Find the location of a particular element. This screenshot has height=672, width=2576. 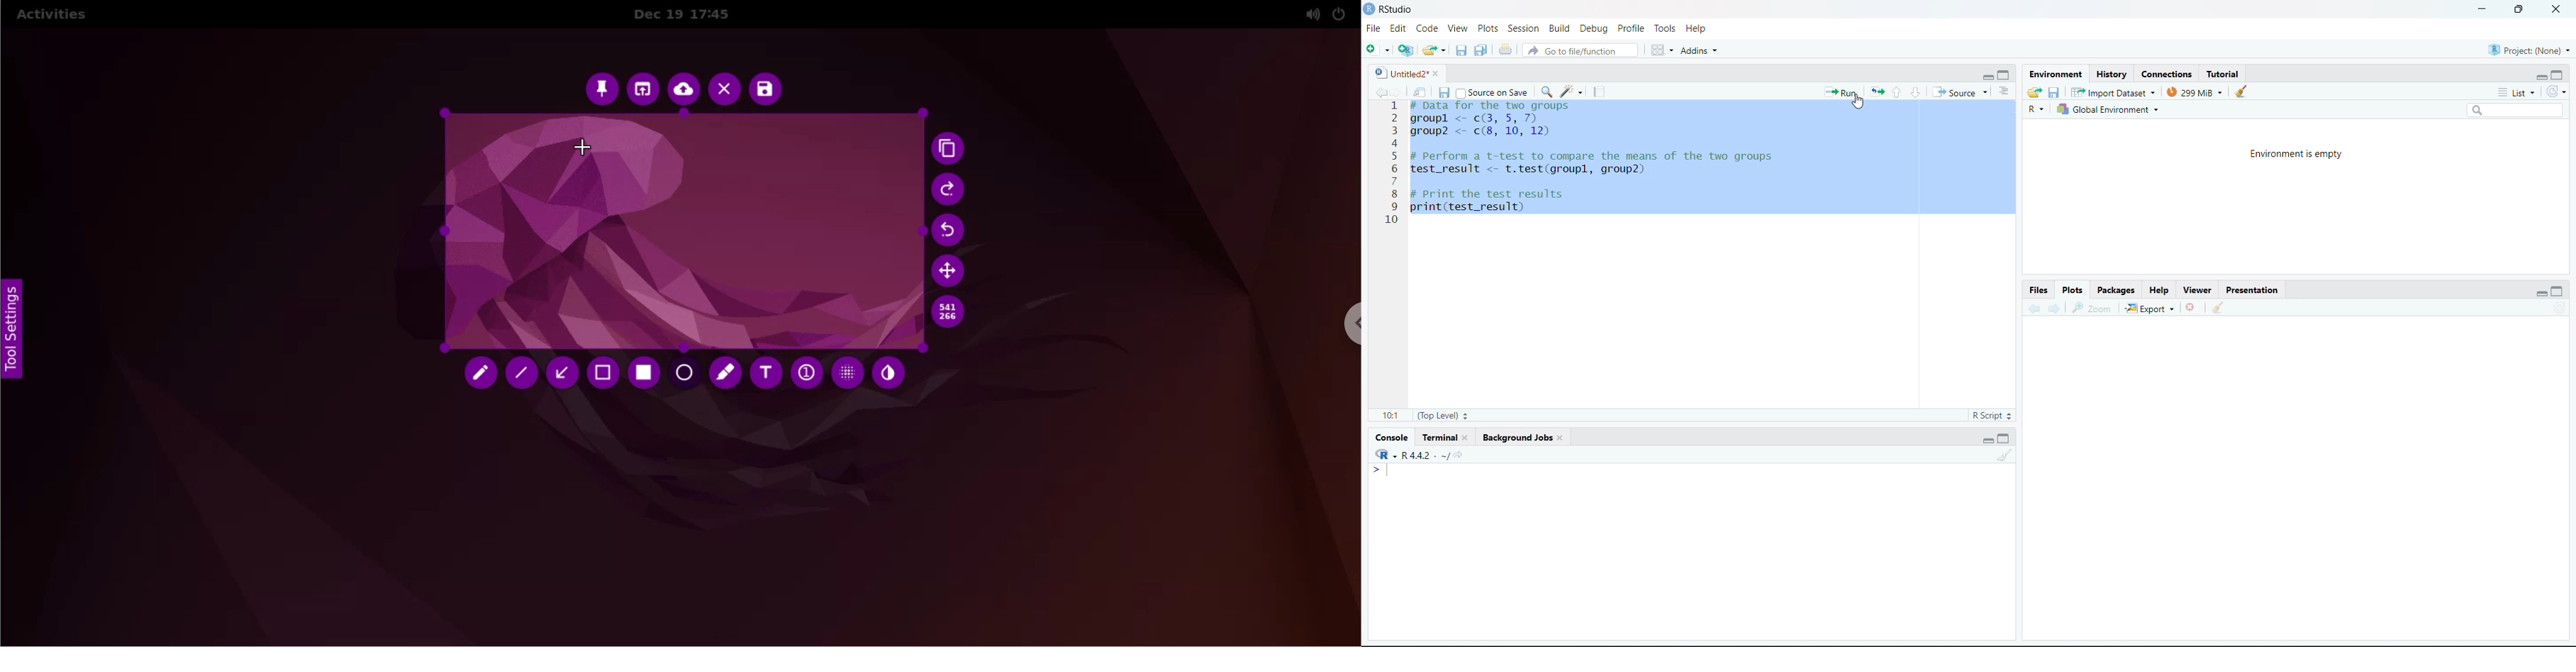

Plots is located at coordinates (1487, 28).